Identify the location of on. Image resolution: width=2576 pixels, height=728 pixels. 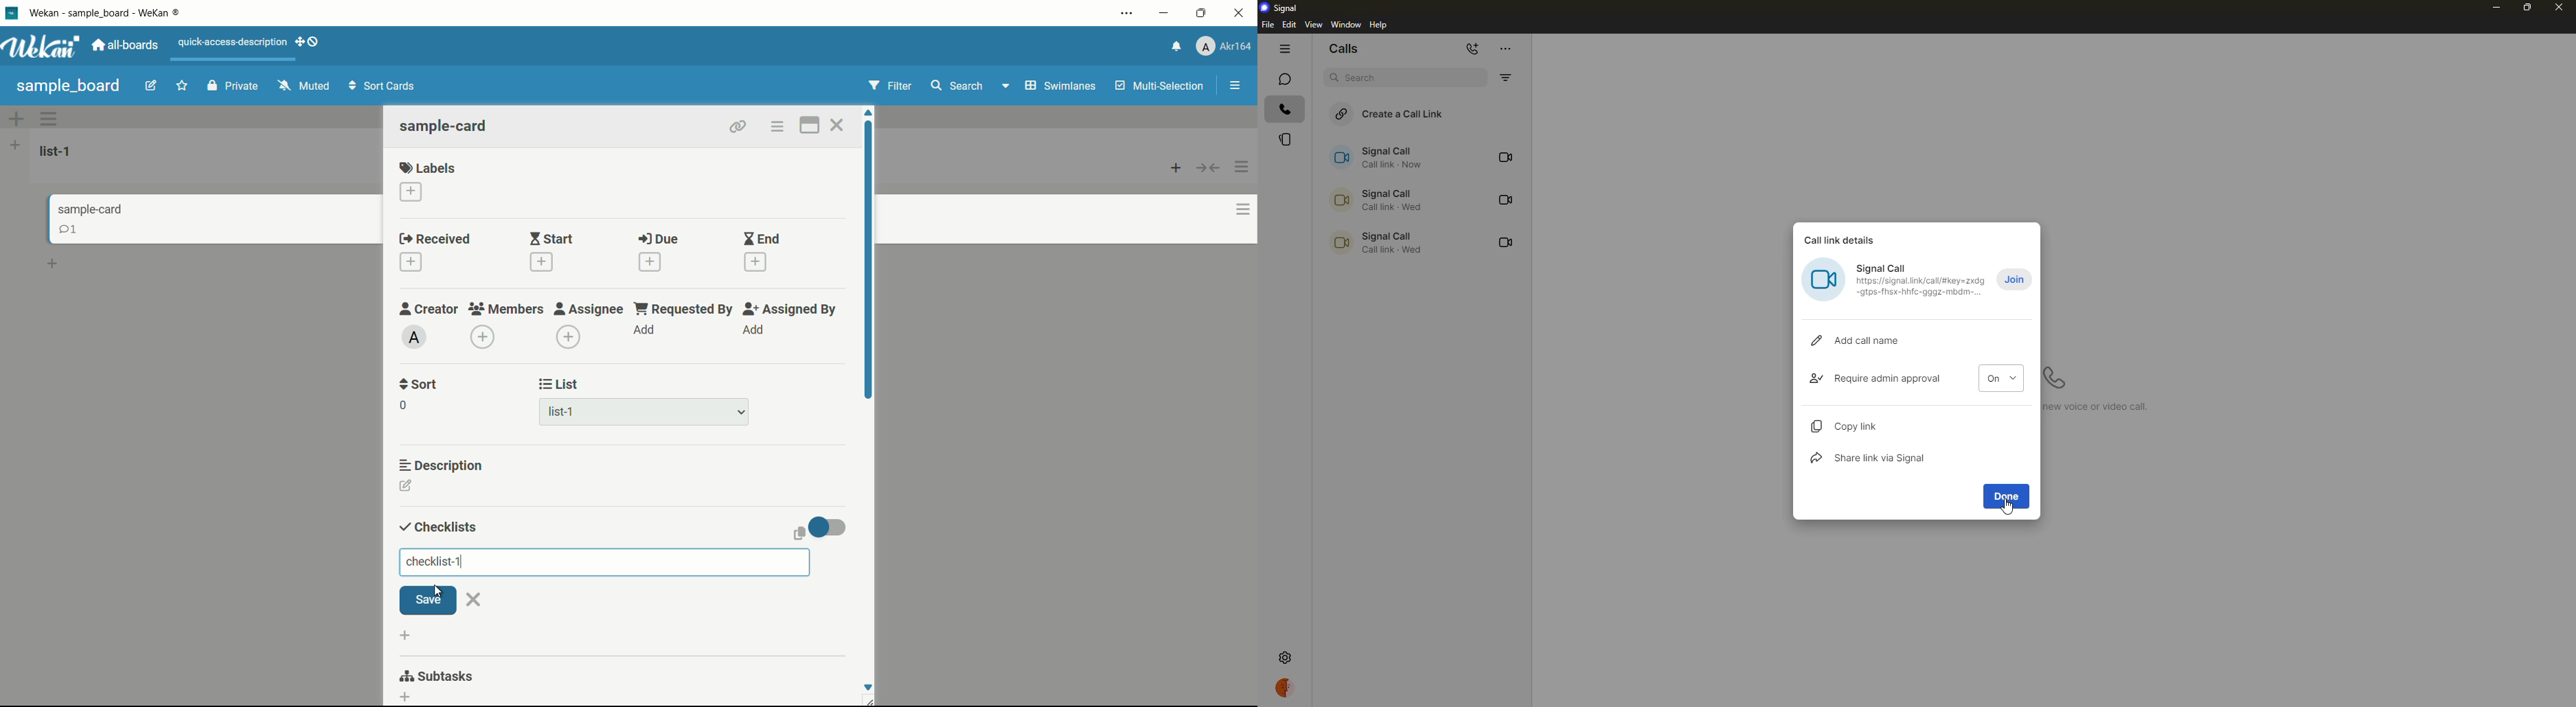
(2002, 378).